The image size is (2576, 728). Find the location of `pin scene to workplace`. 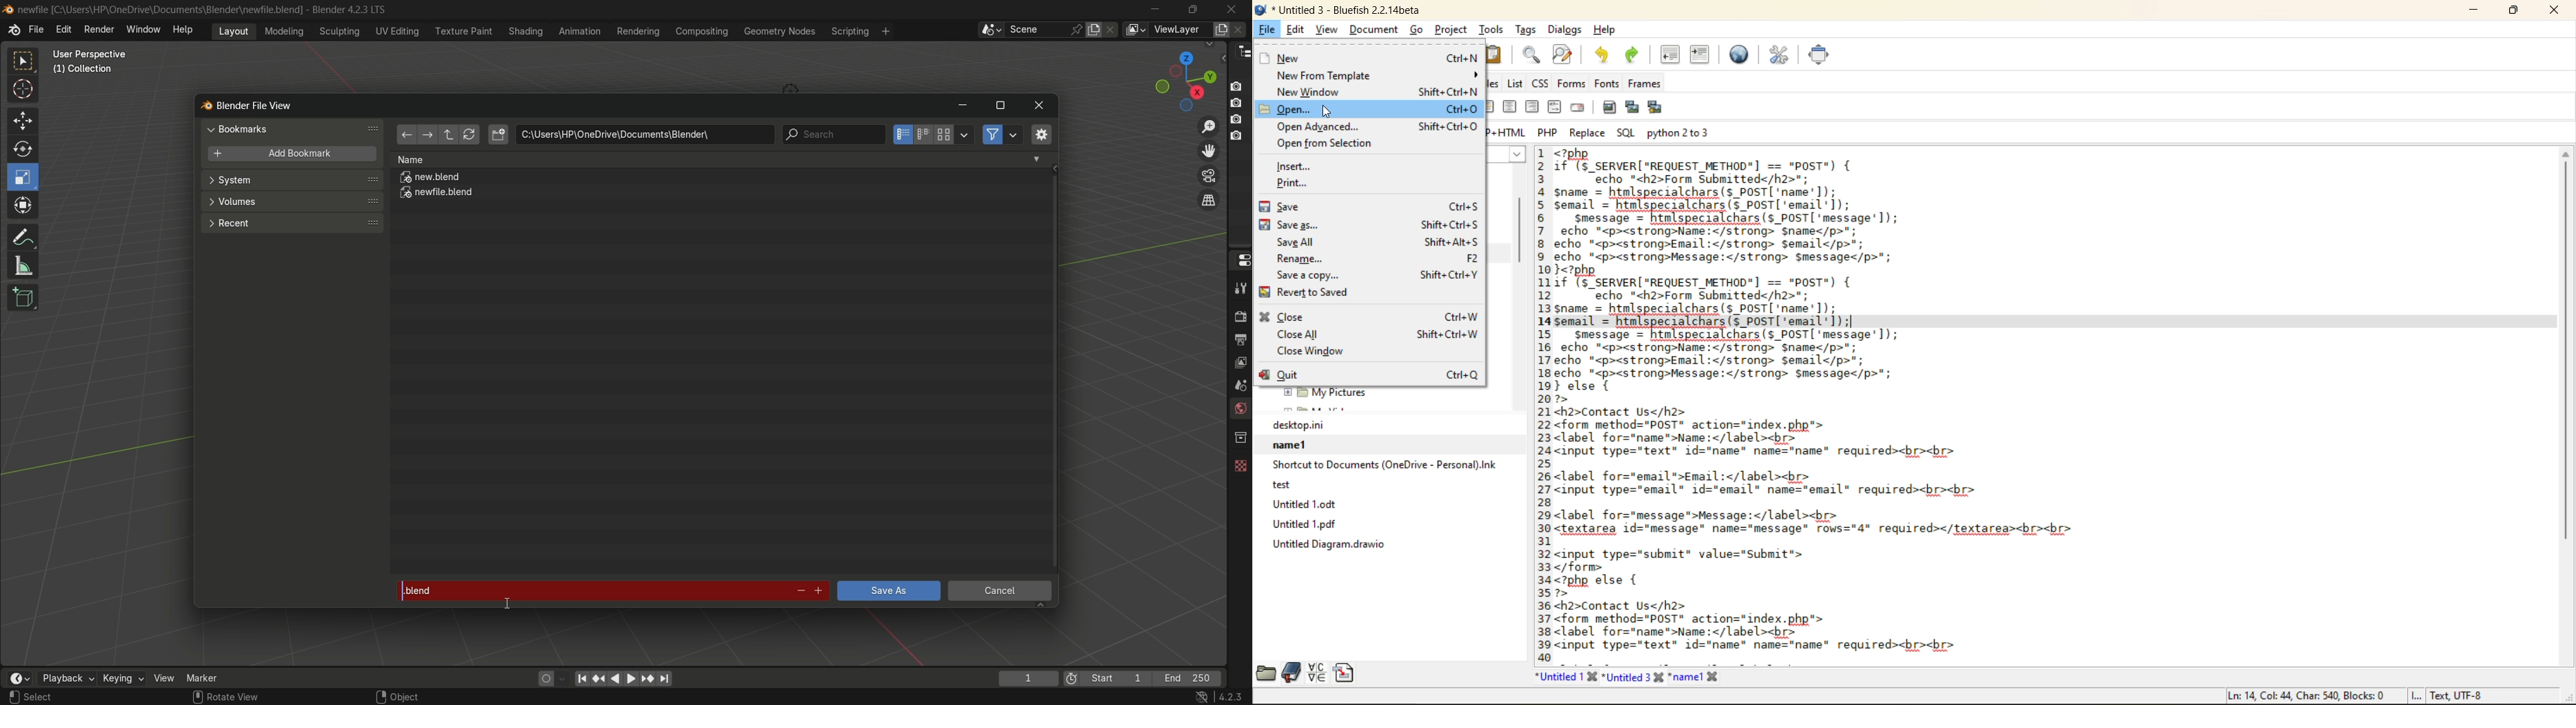

pin scene to workplace is located at coordinates (1079, 29).